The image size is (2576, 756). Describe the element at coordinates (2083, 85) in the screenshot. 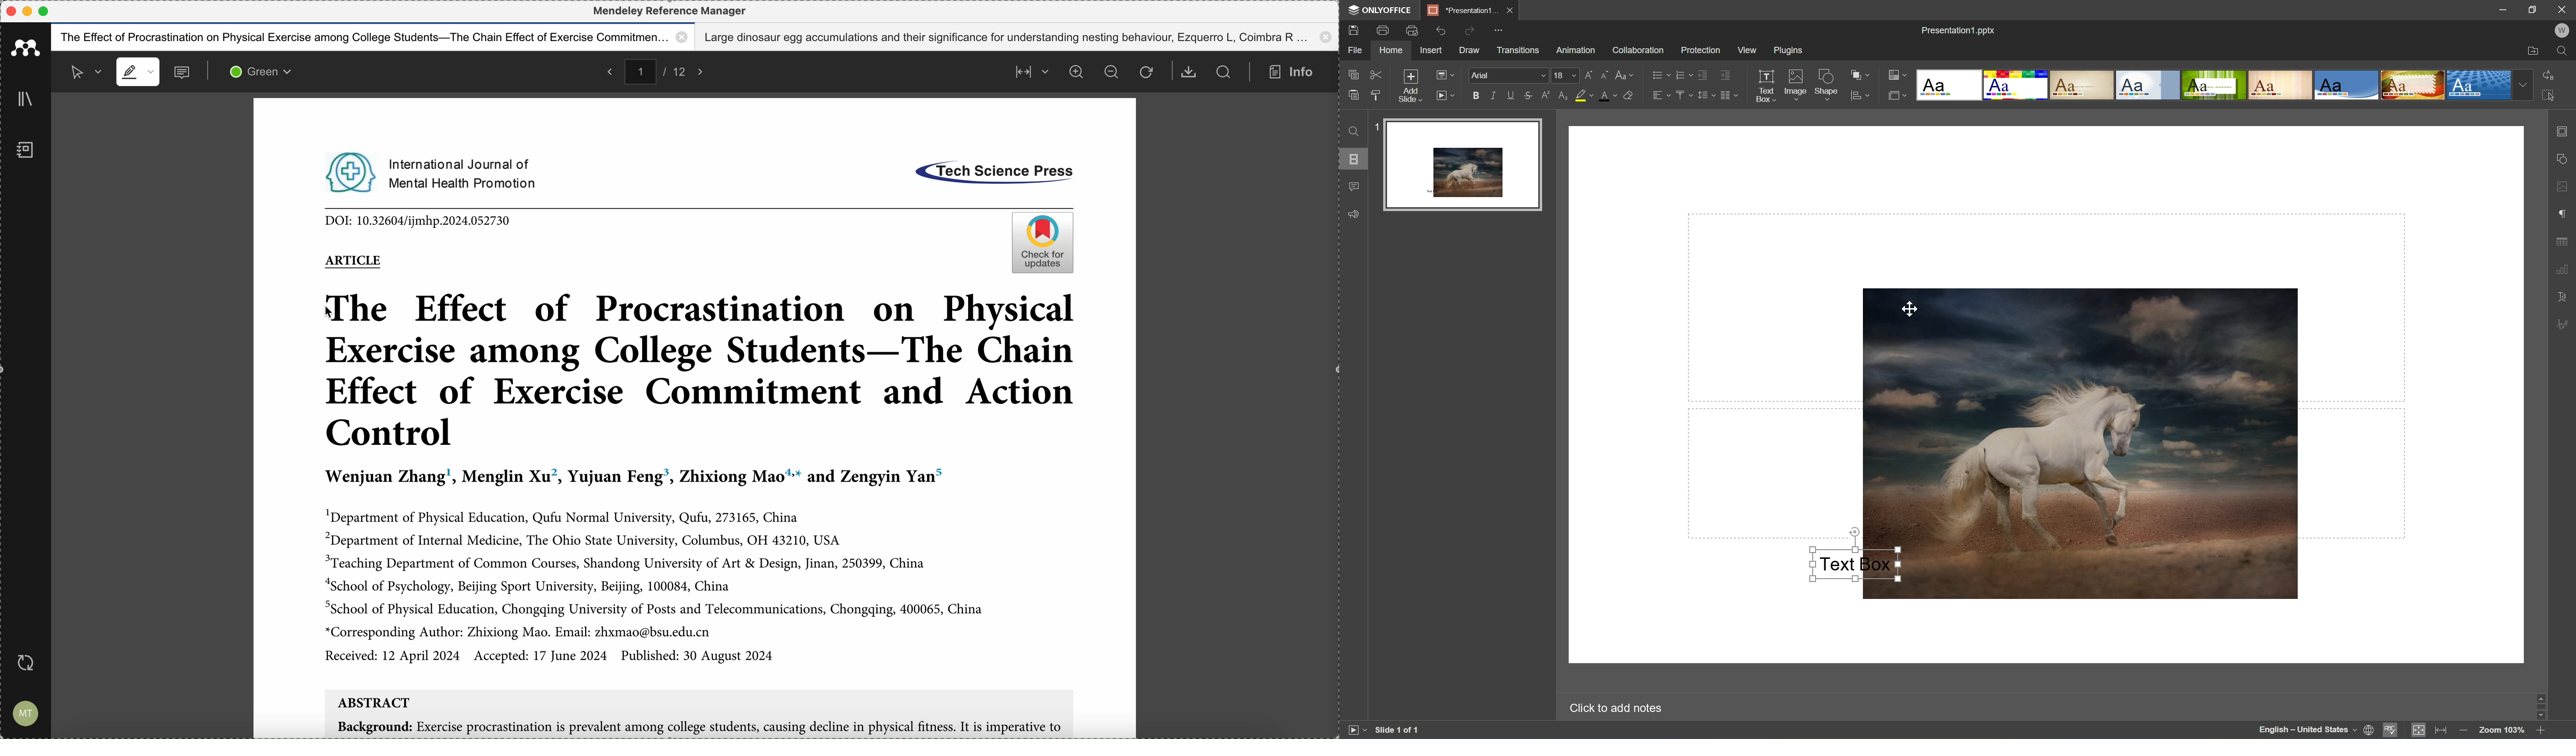

I see `Classic` at that location.